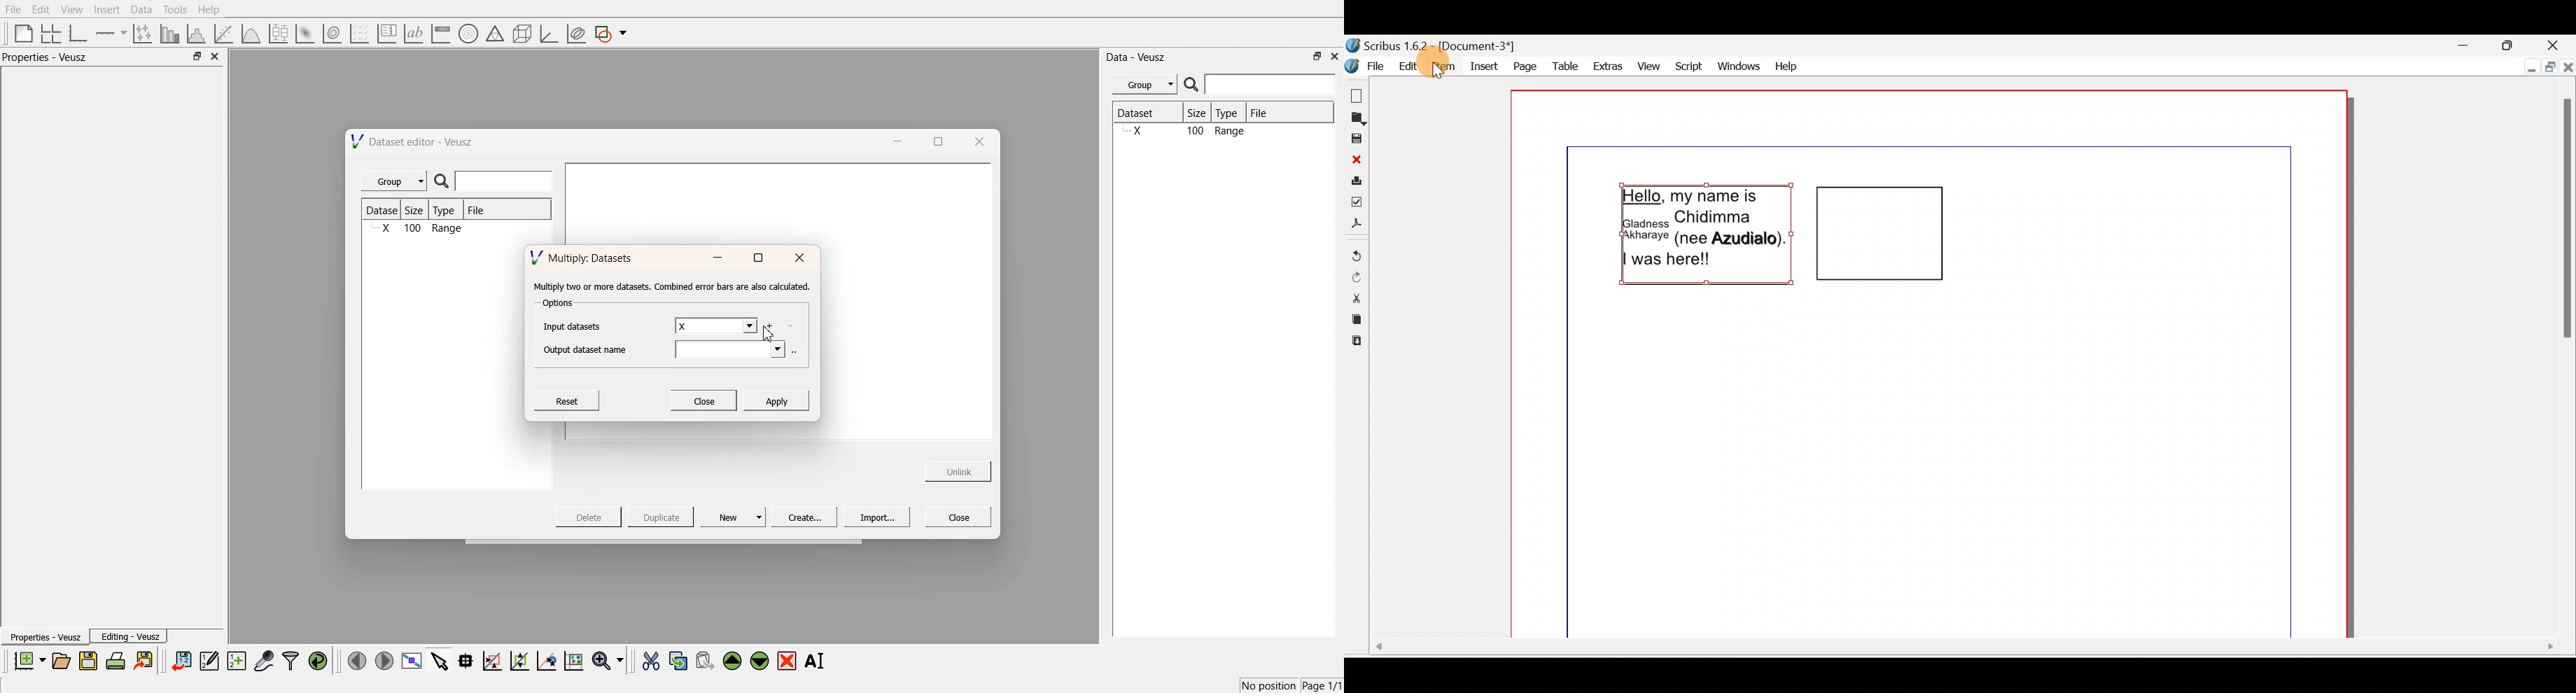 The image size is (2576, 700). I want to click on Editing - Veusz, so click(130, 636).